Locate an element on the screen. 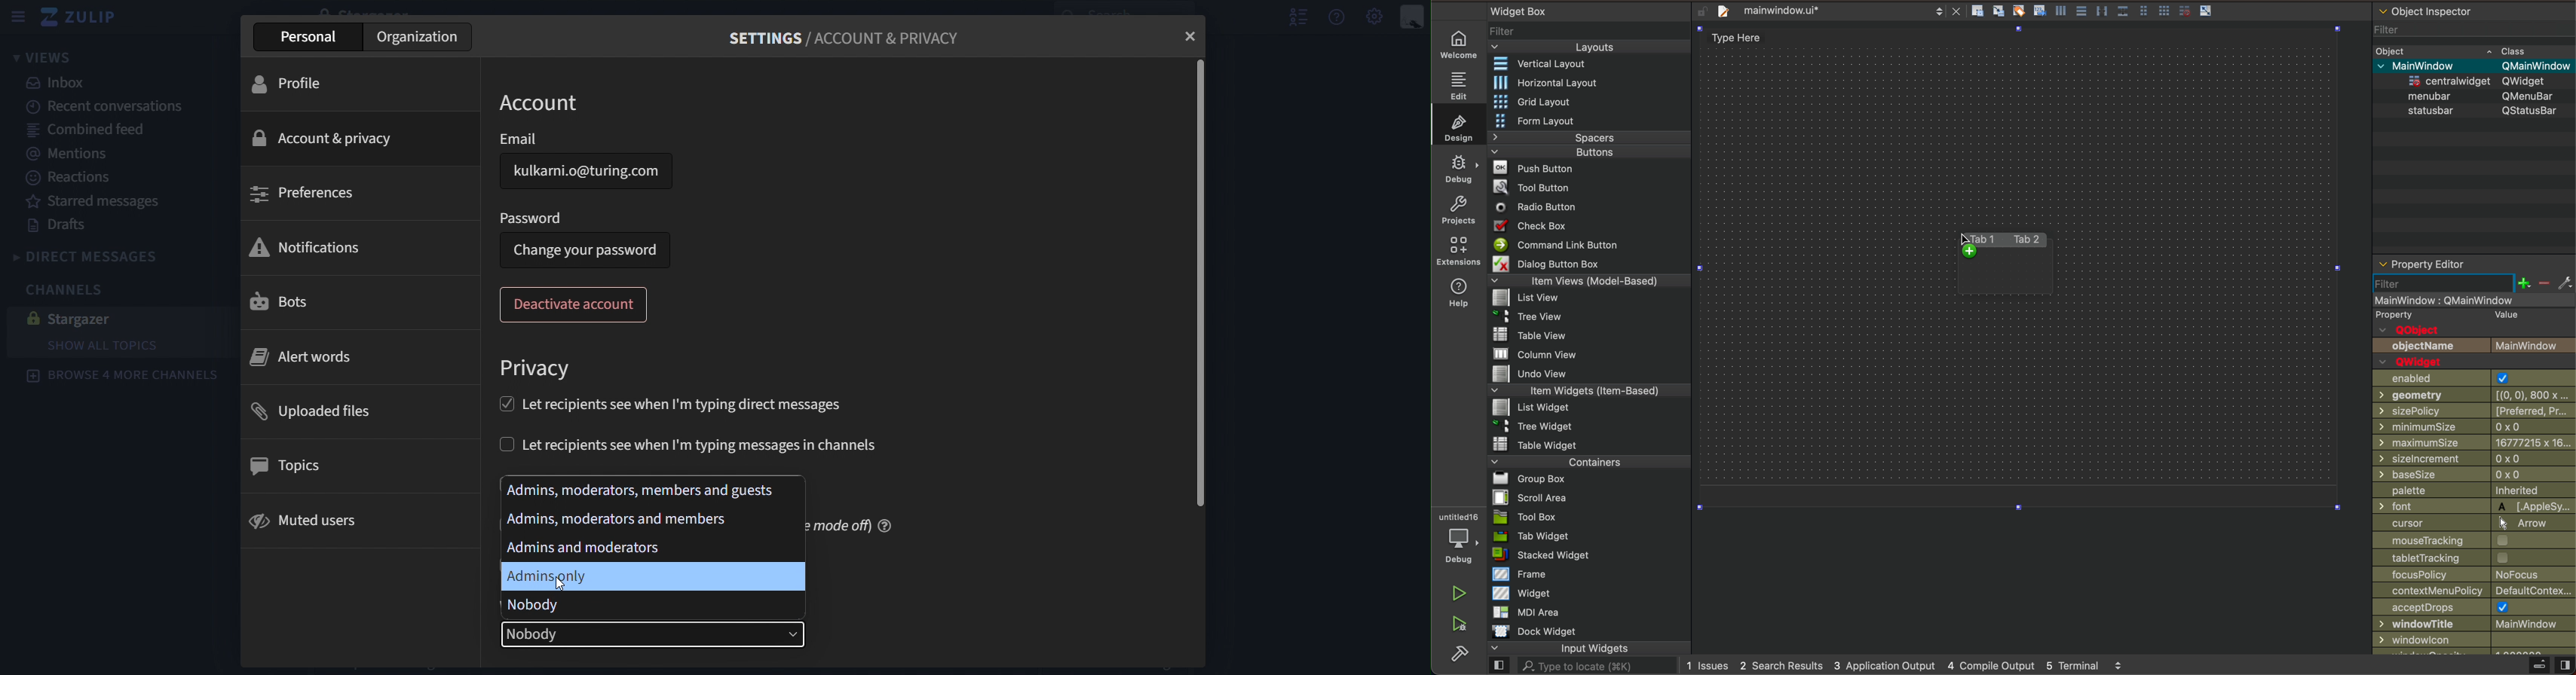 Image resolution: width=2576 pixels, height=700 pixels. v MainWindow OMainWindow is located at coordinates (2475, 65).